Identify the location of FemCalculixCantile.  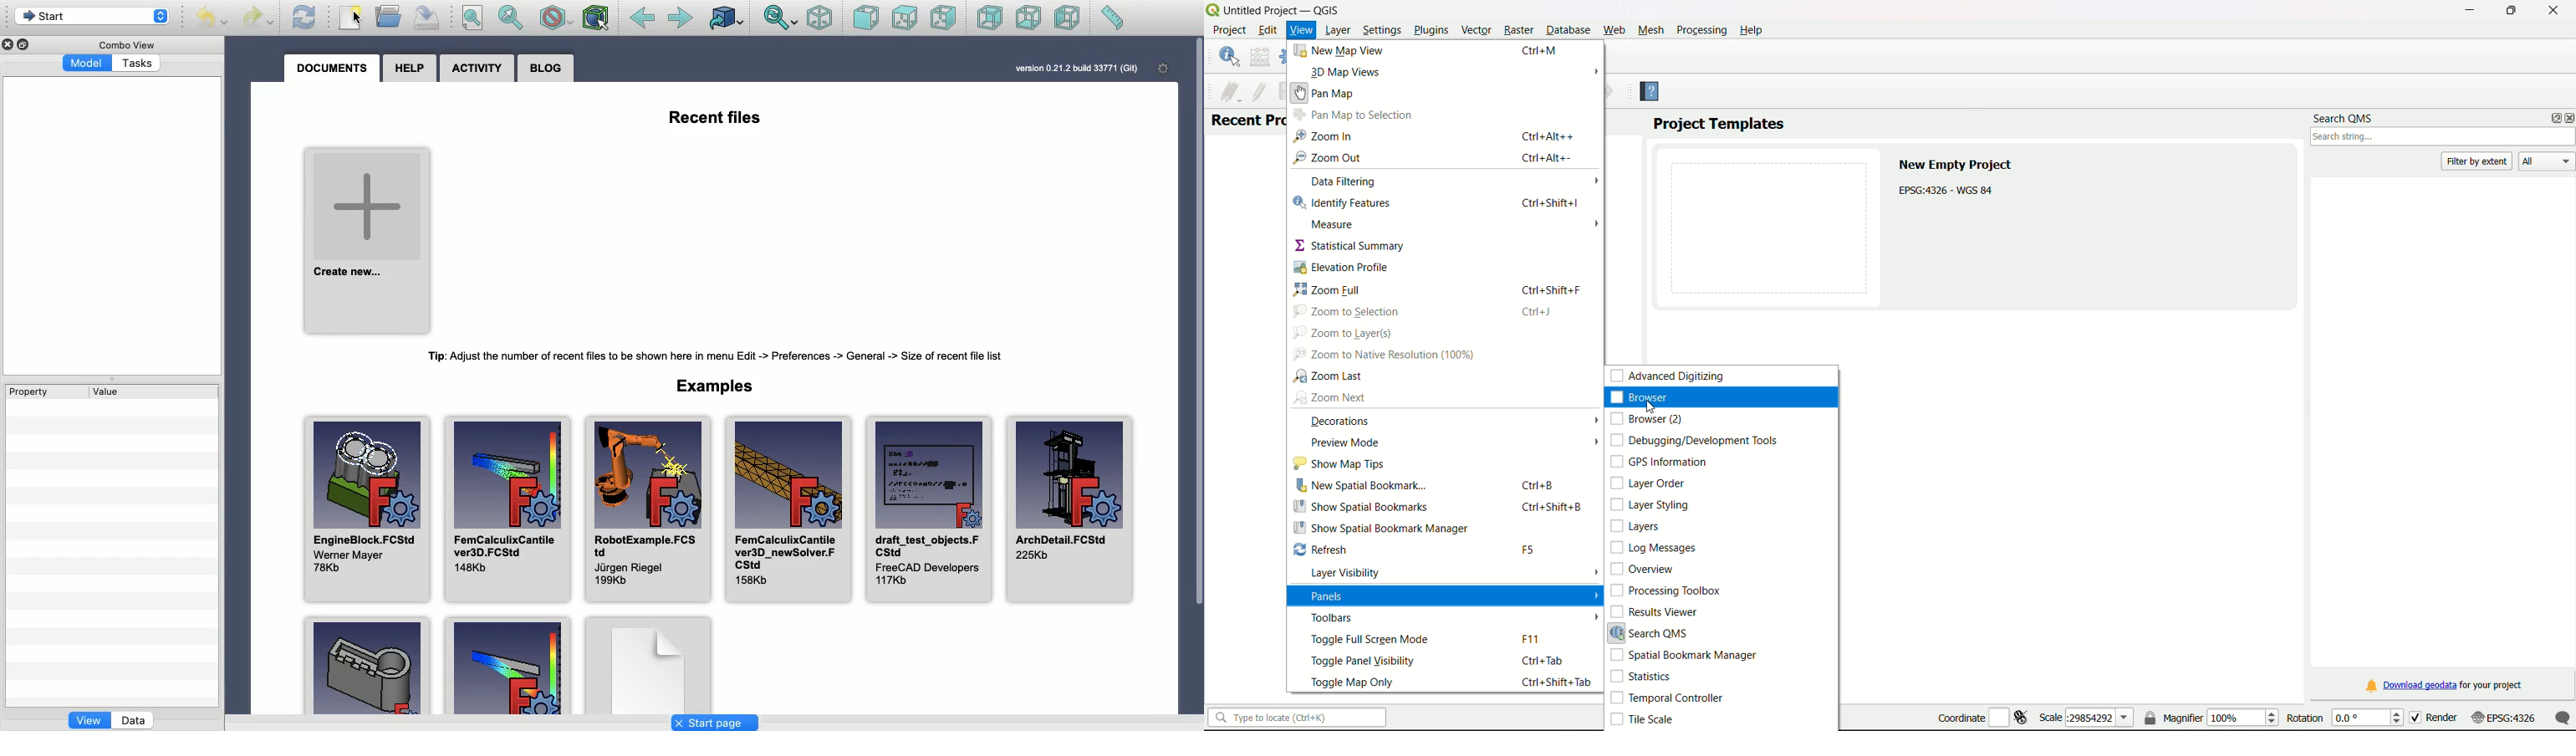
(508, 510).